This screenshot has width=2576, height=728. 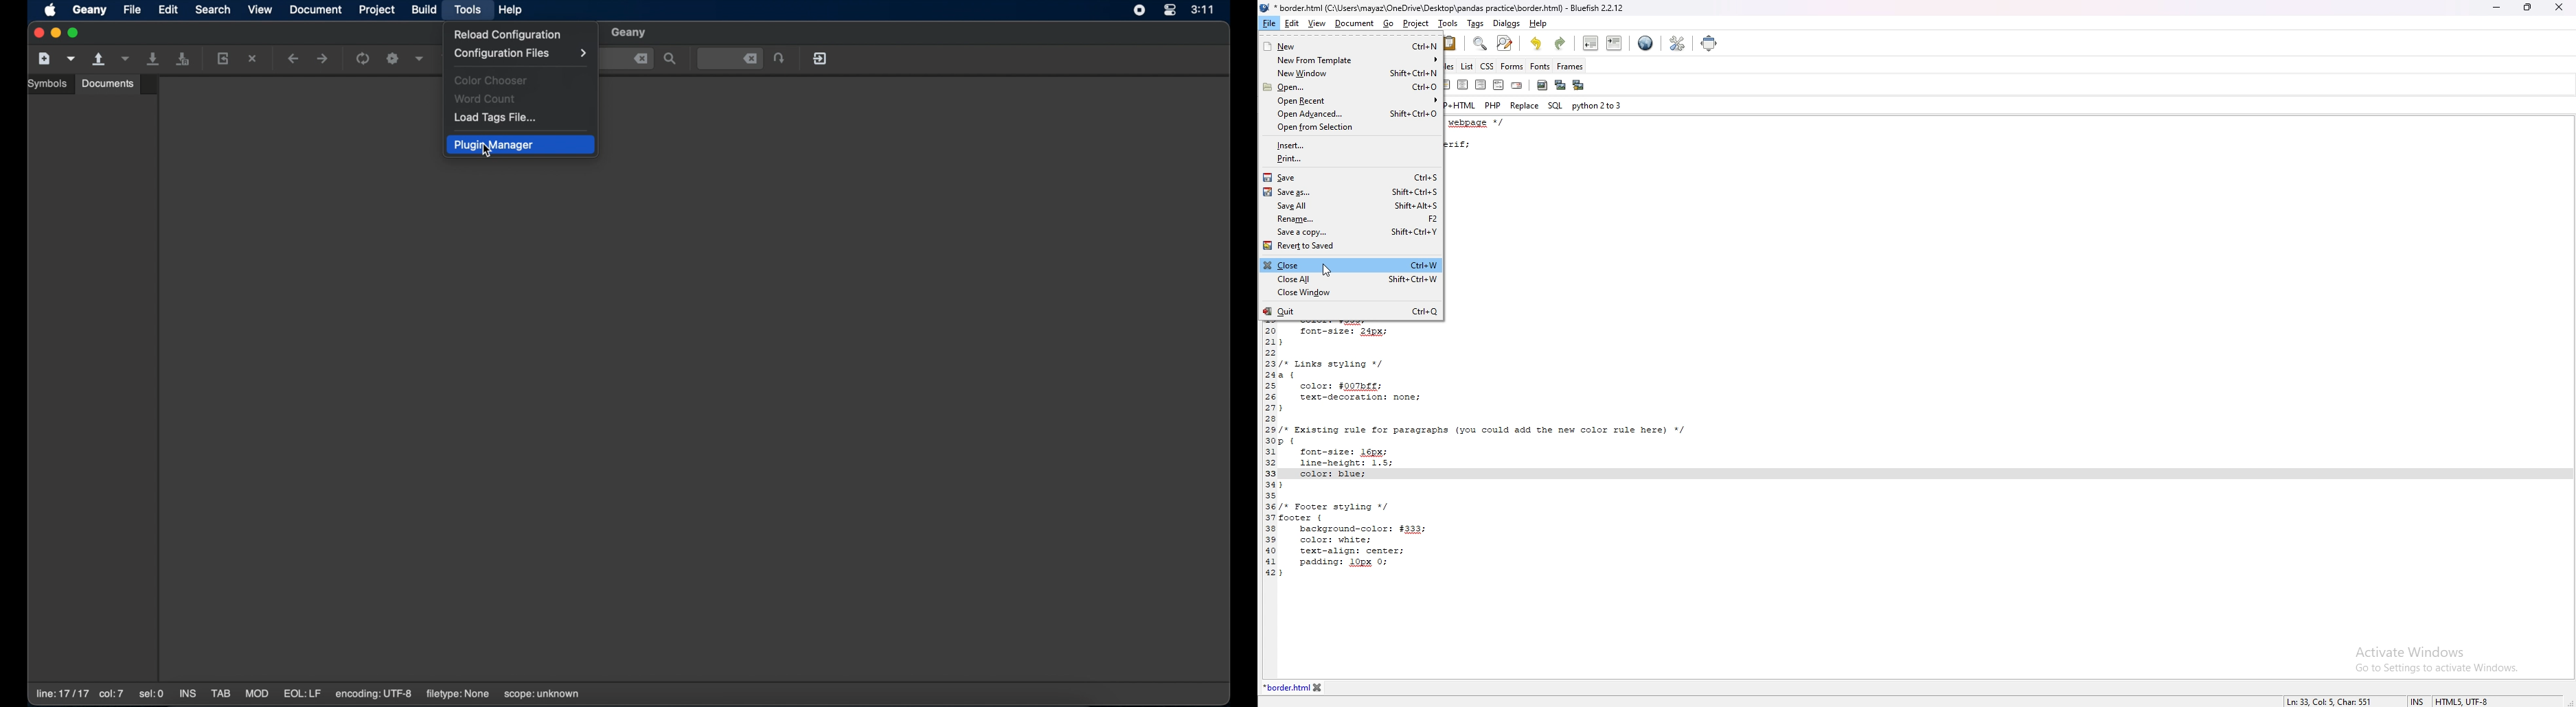 What do you see at coordinates (1269, 25) in the screenshot?
I see `file` at bounding box center [1269, 25].